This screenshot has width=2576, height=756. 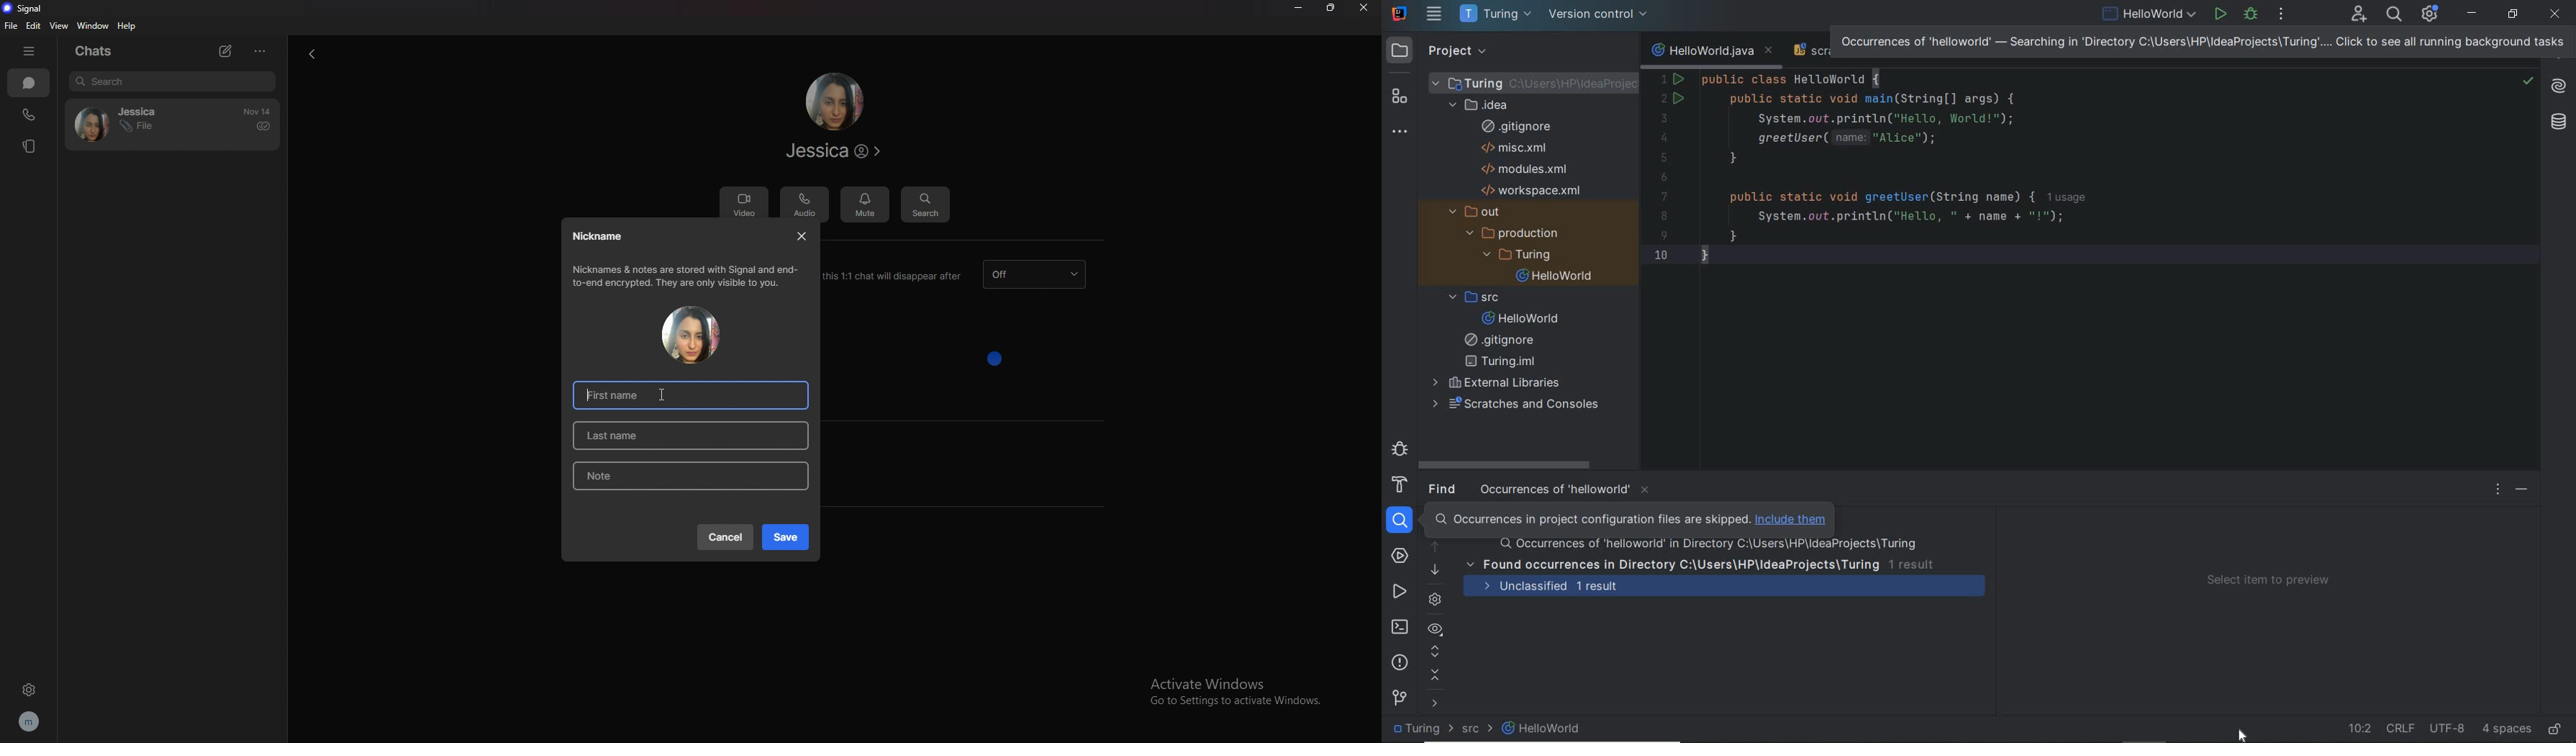 What do you see at coordinates (1366, 8) in the screenshot?
I see `close` at bounding box center [1366, 8].